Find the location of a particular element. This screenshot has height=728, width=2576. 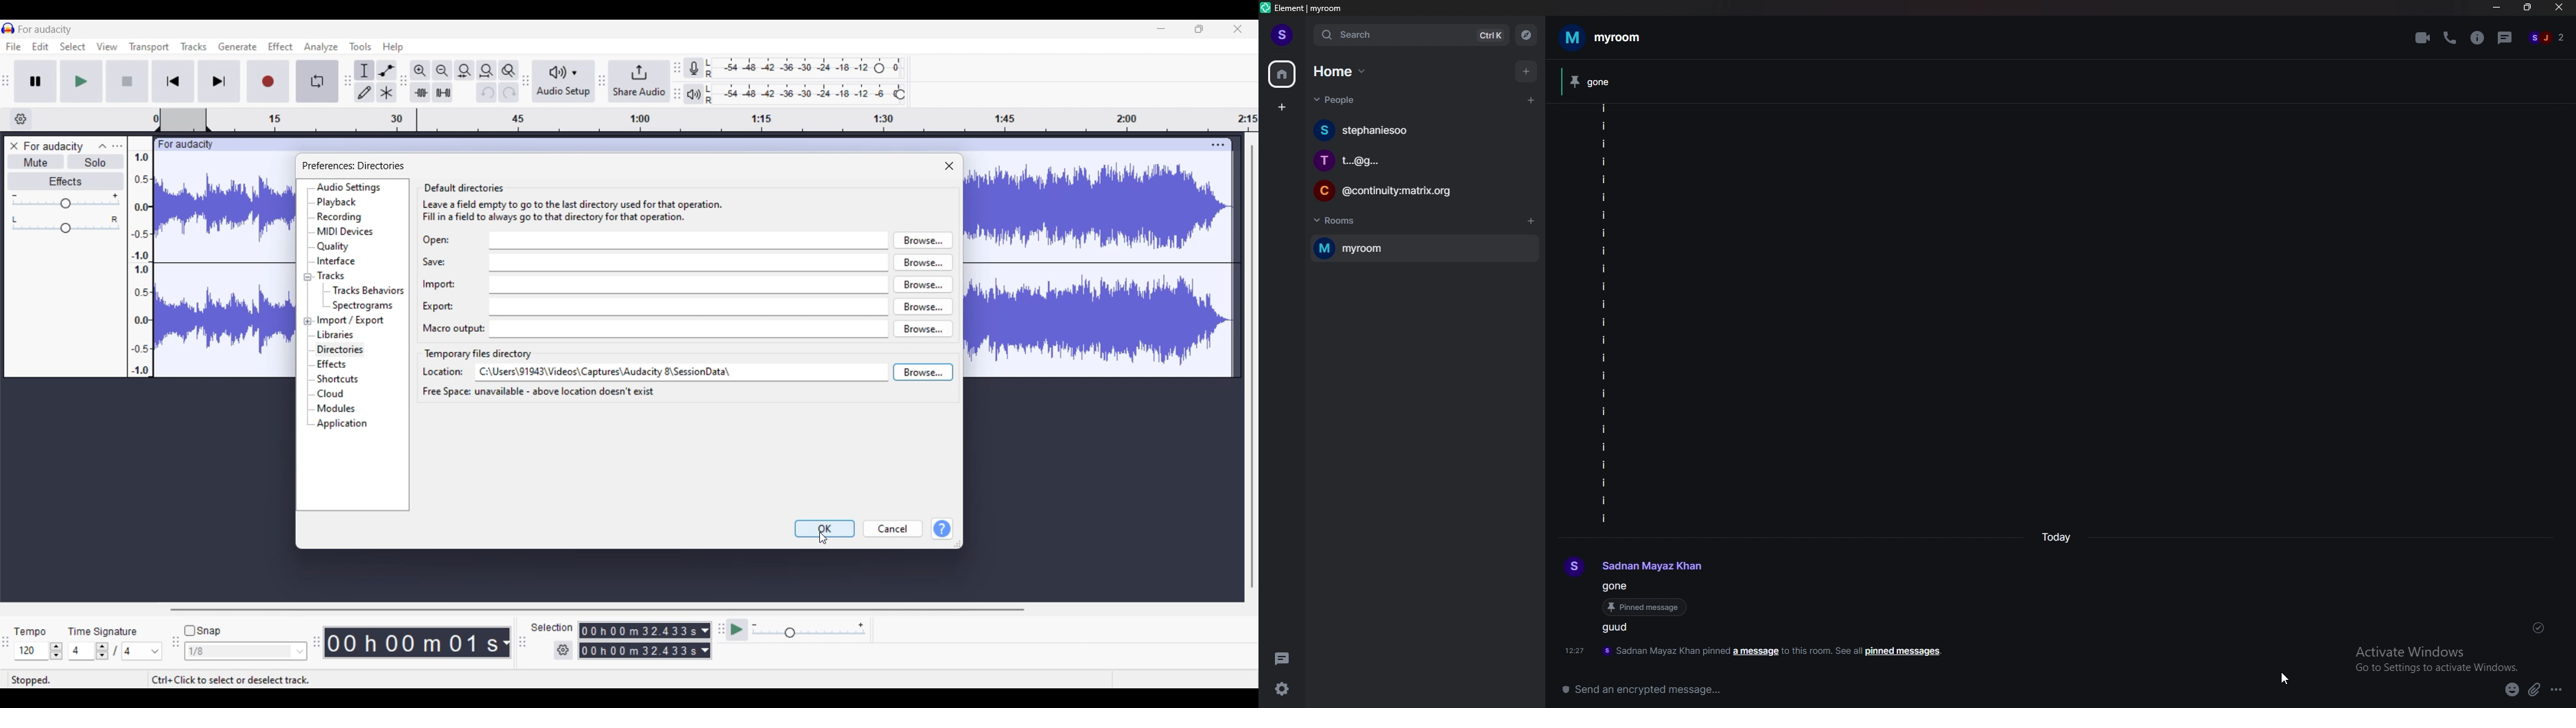

Select menu is located at coordinates (73, 47).